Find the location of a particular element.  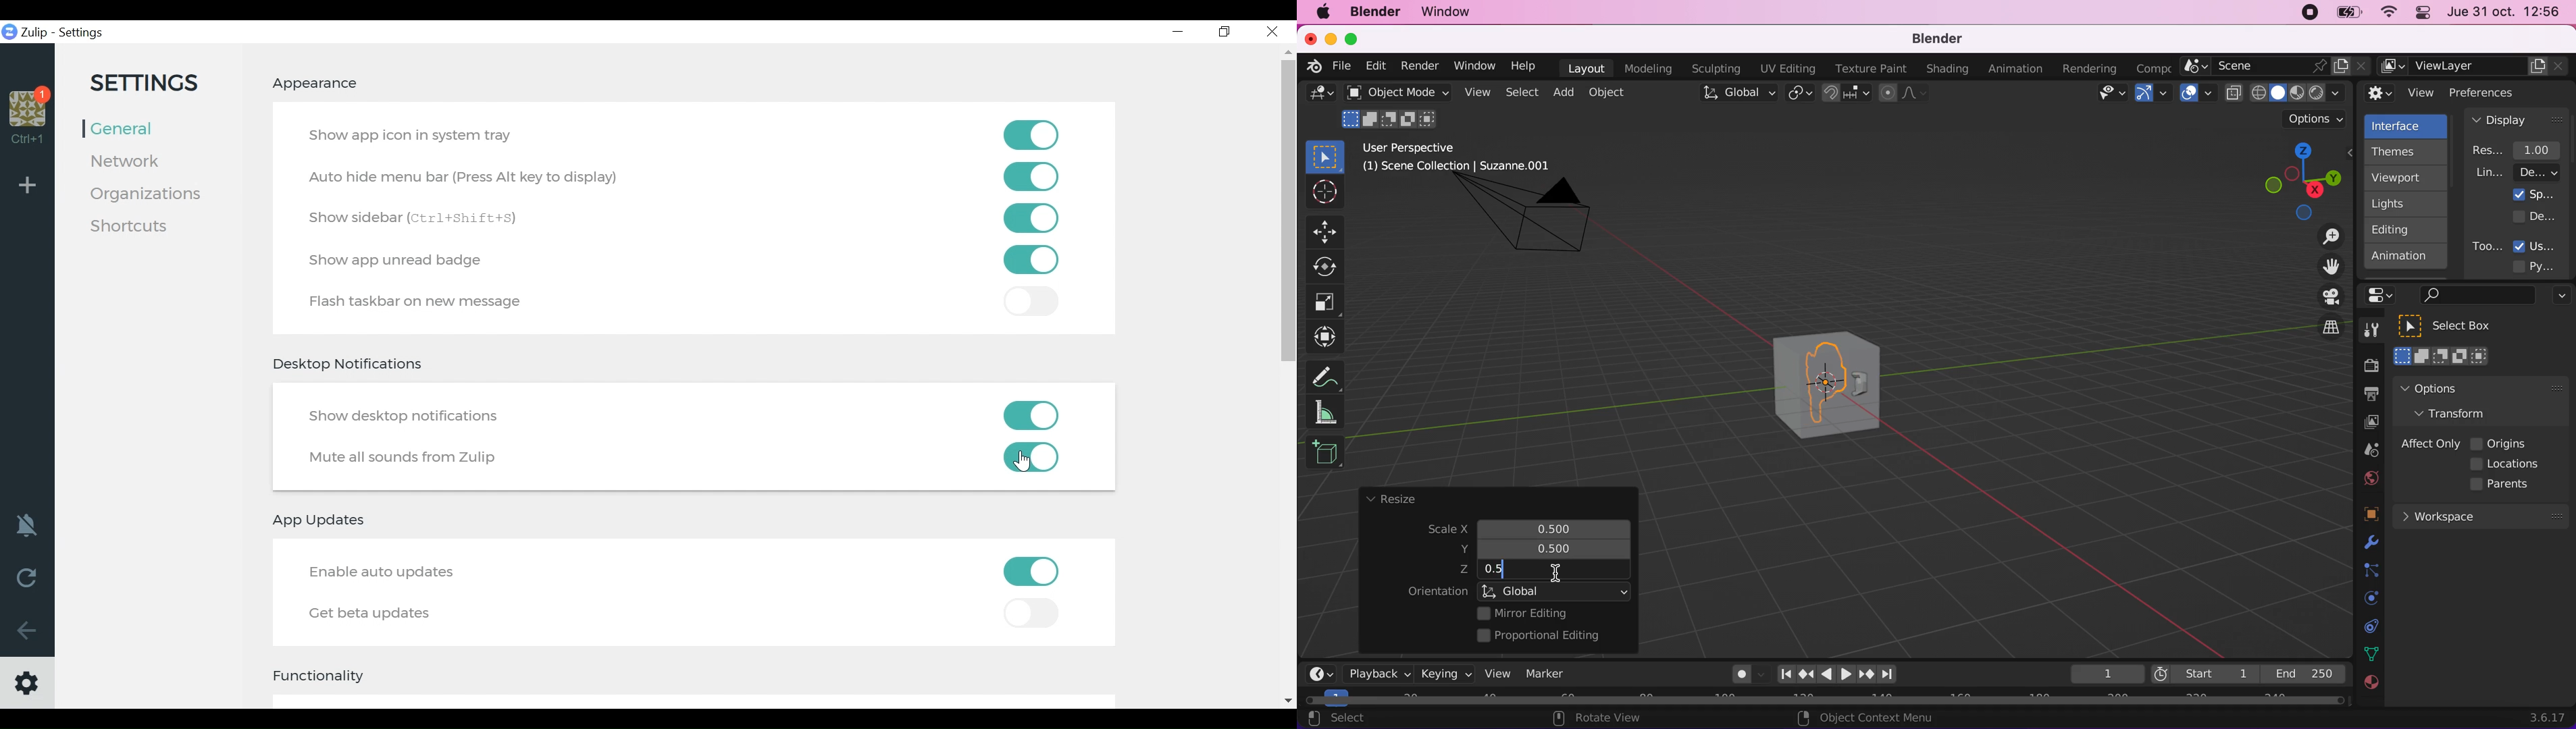

 is located at coordinates (1330, 230).